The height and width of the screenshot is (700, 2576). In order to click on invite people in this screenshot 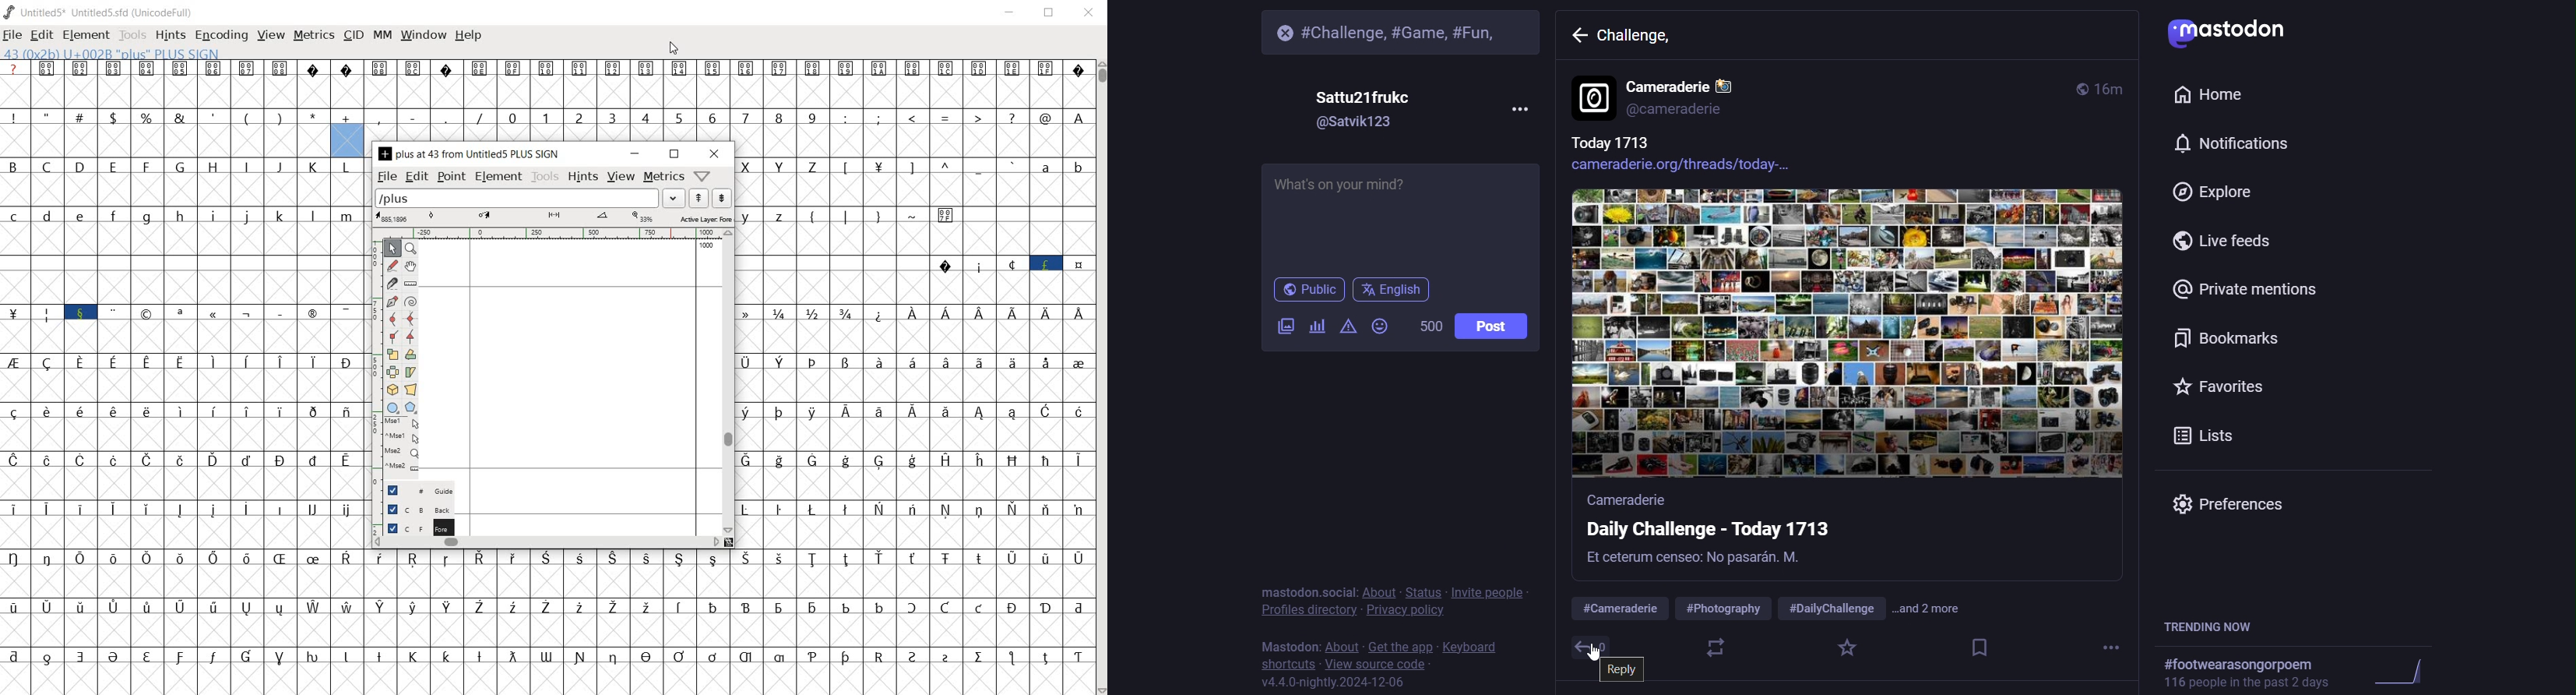, I will do `click(1490, 593)`.